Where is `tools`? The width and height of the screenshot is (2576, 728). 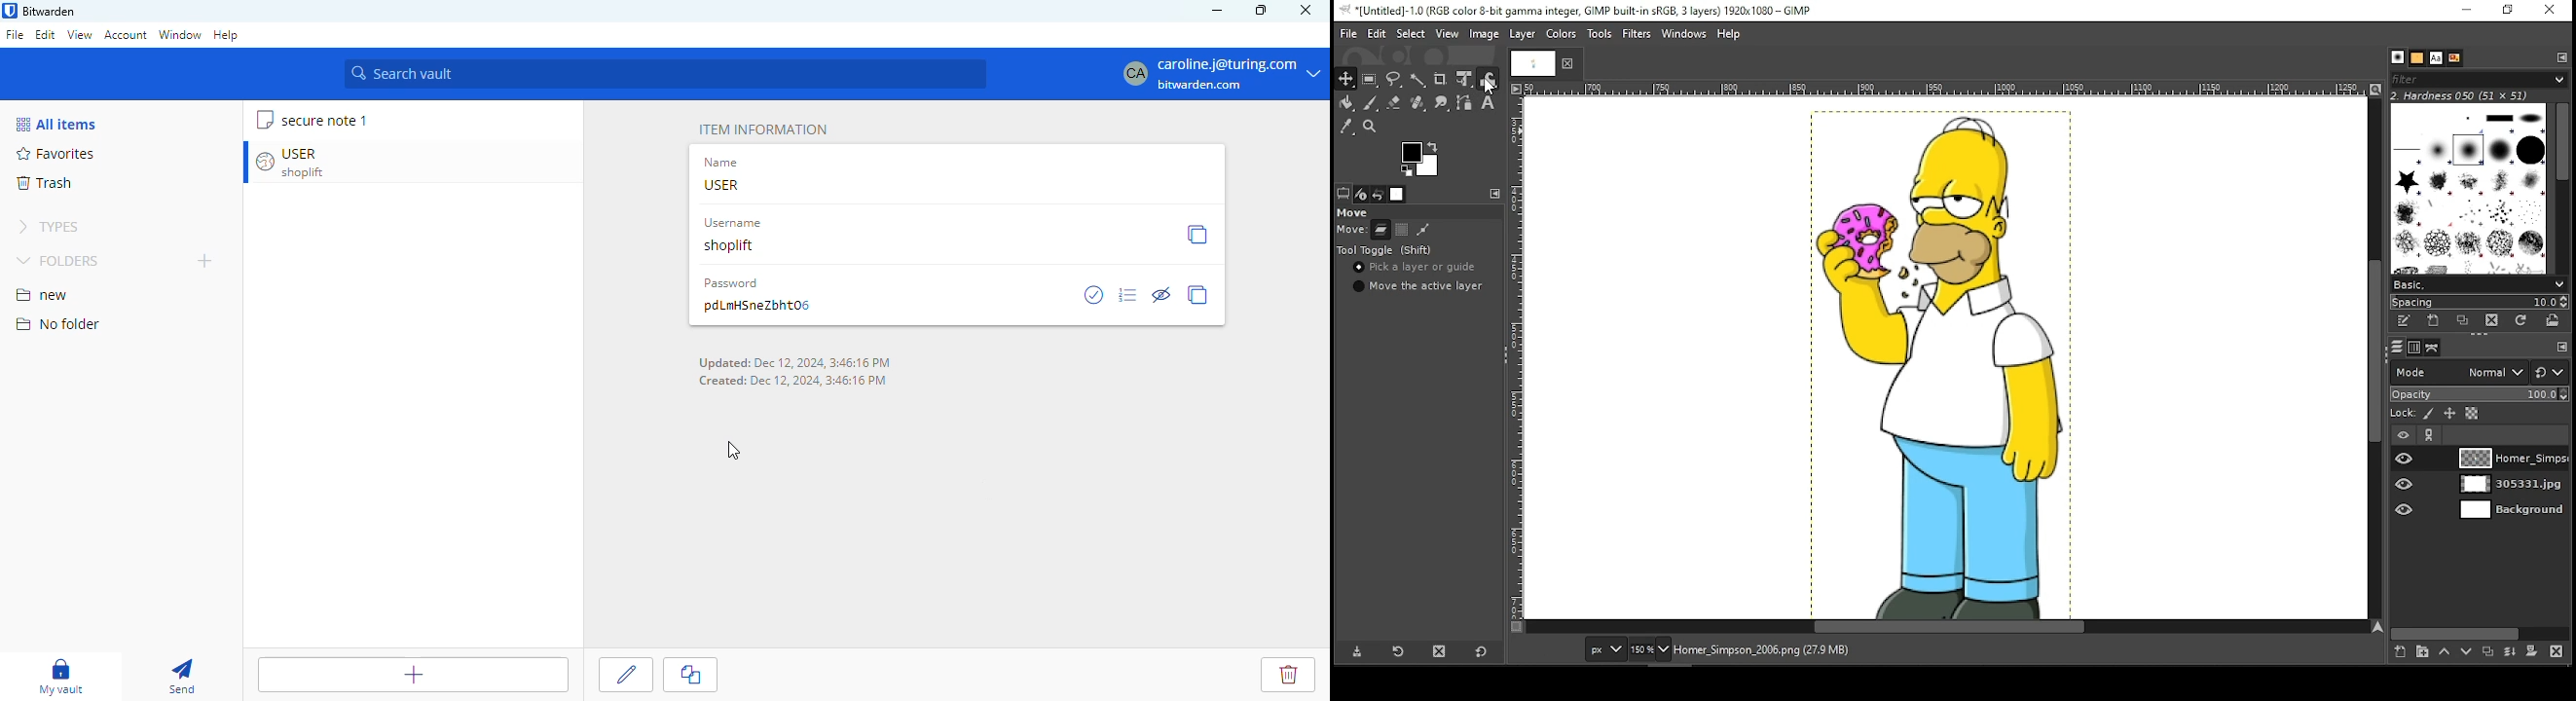 tools is located at coordinates (1601, 33).